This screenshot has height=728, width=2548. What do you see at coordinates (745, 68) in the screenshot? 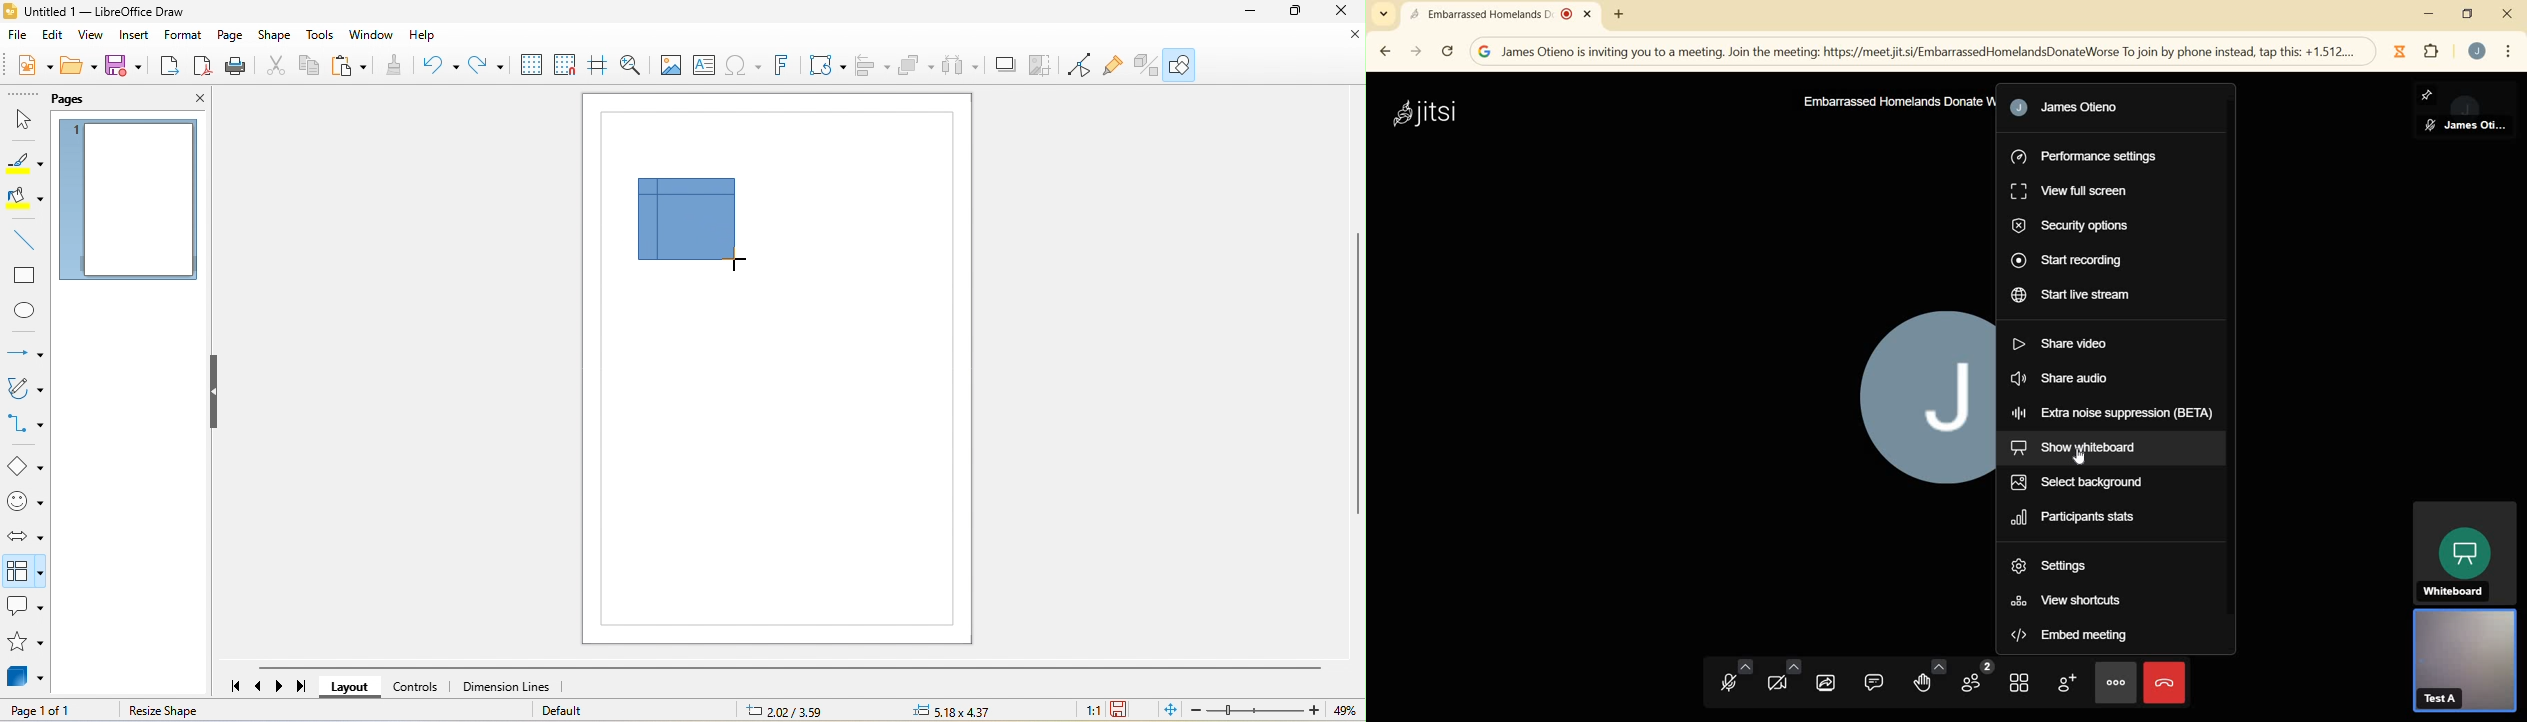
I see `special character` at bounding box center [745, 68].